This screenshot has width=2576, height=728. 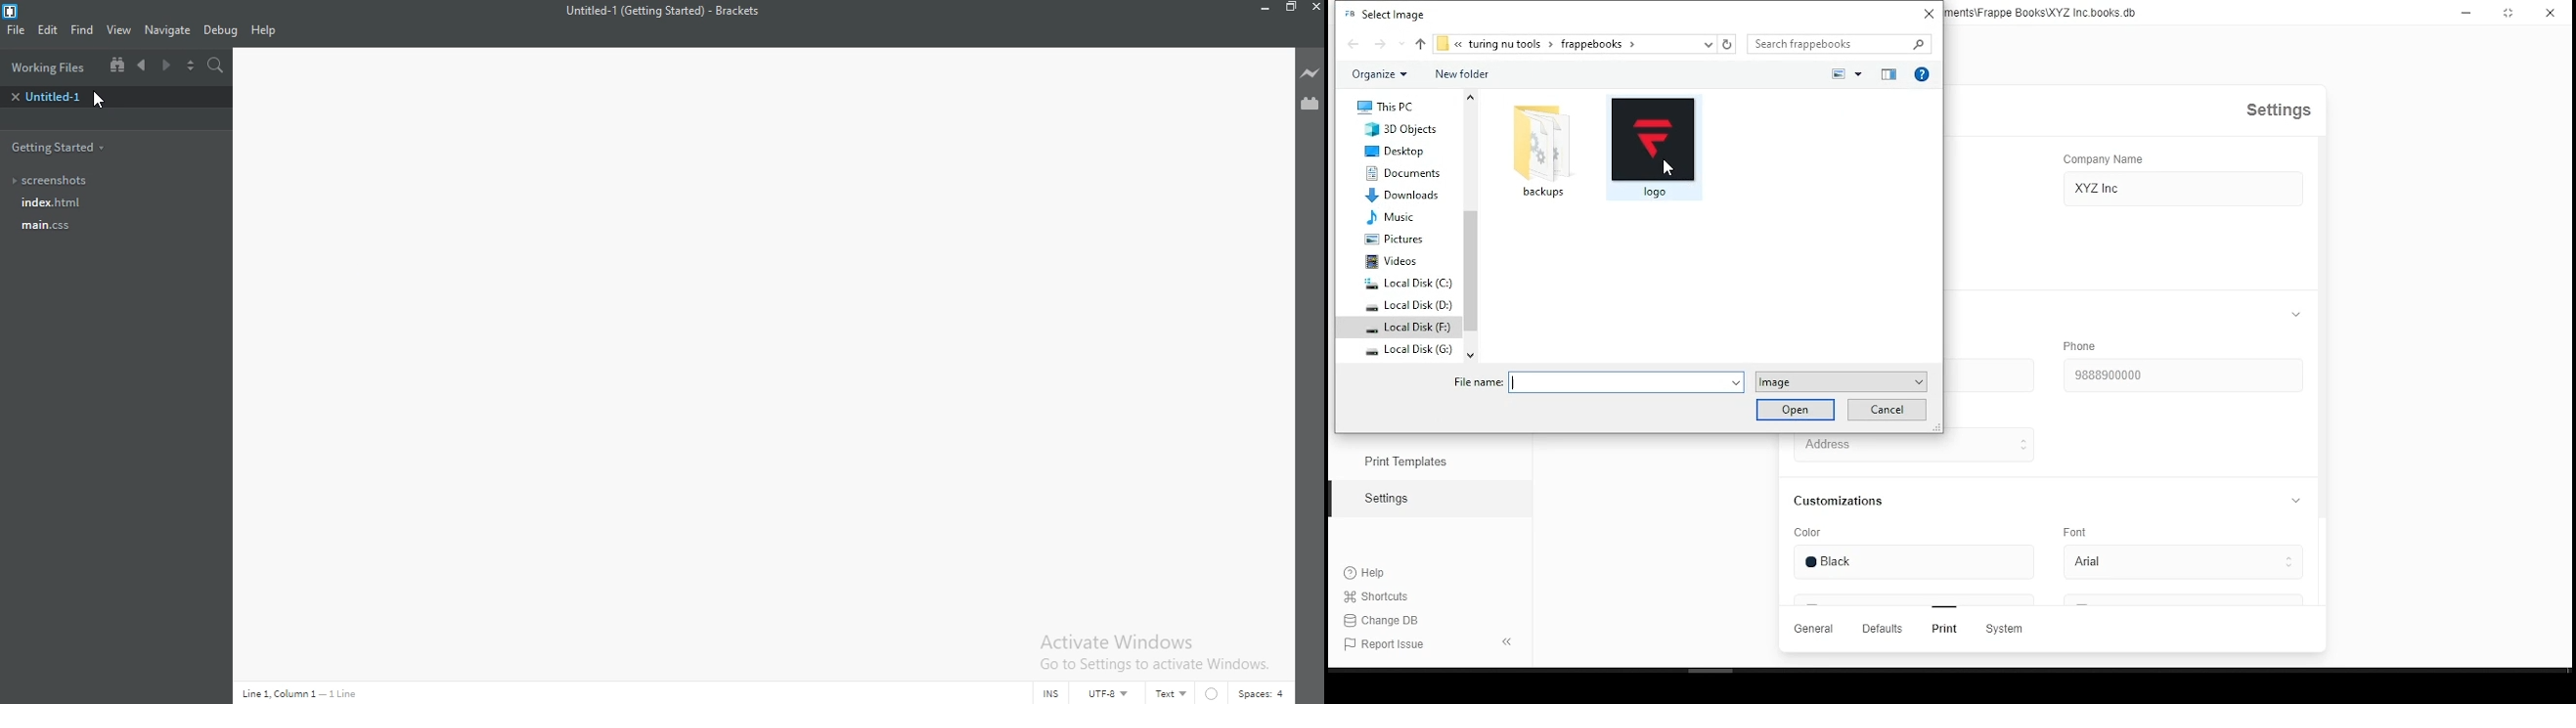 I want to click on new folder, so click(x=1463, y=73).